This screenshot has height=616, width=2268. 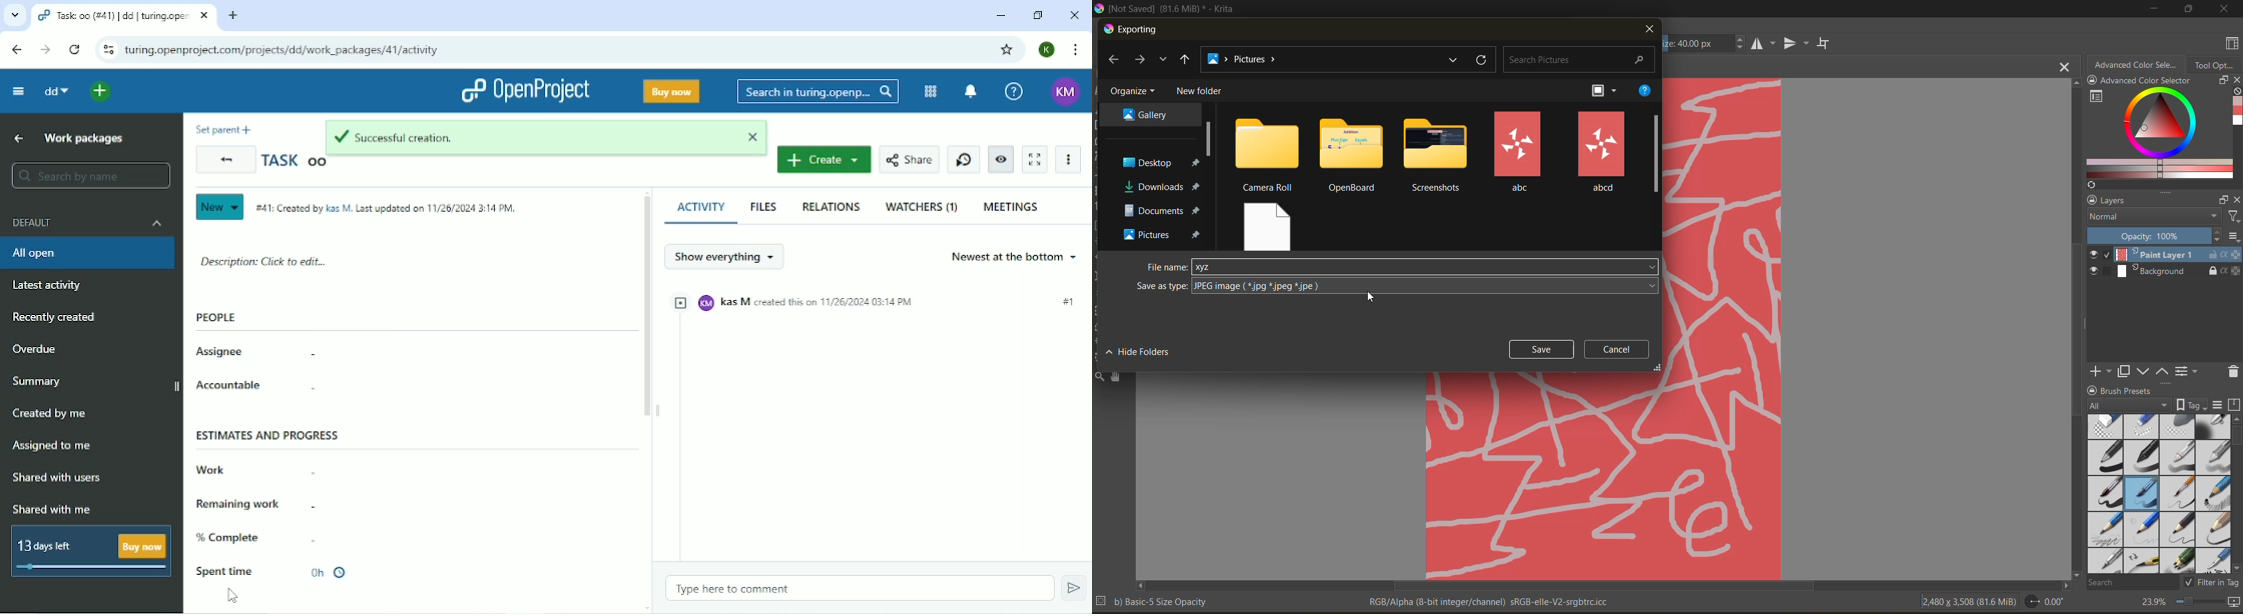 What do you see at coordinates (1168, 9) in the screenshot?
I see `file name and app name` at bounding box center [1168, 9].